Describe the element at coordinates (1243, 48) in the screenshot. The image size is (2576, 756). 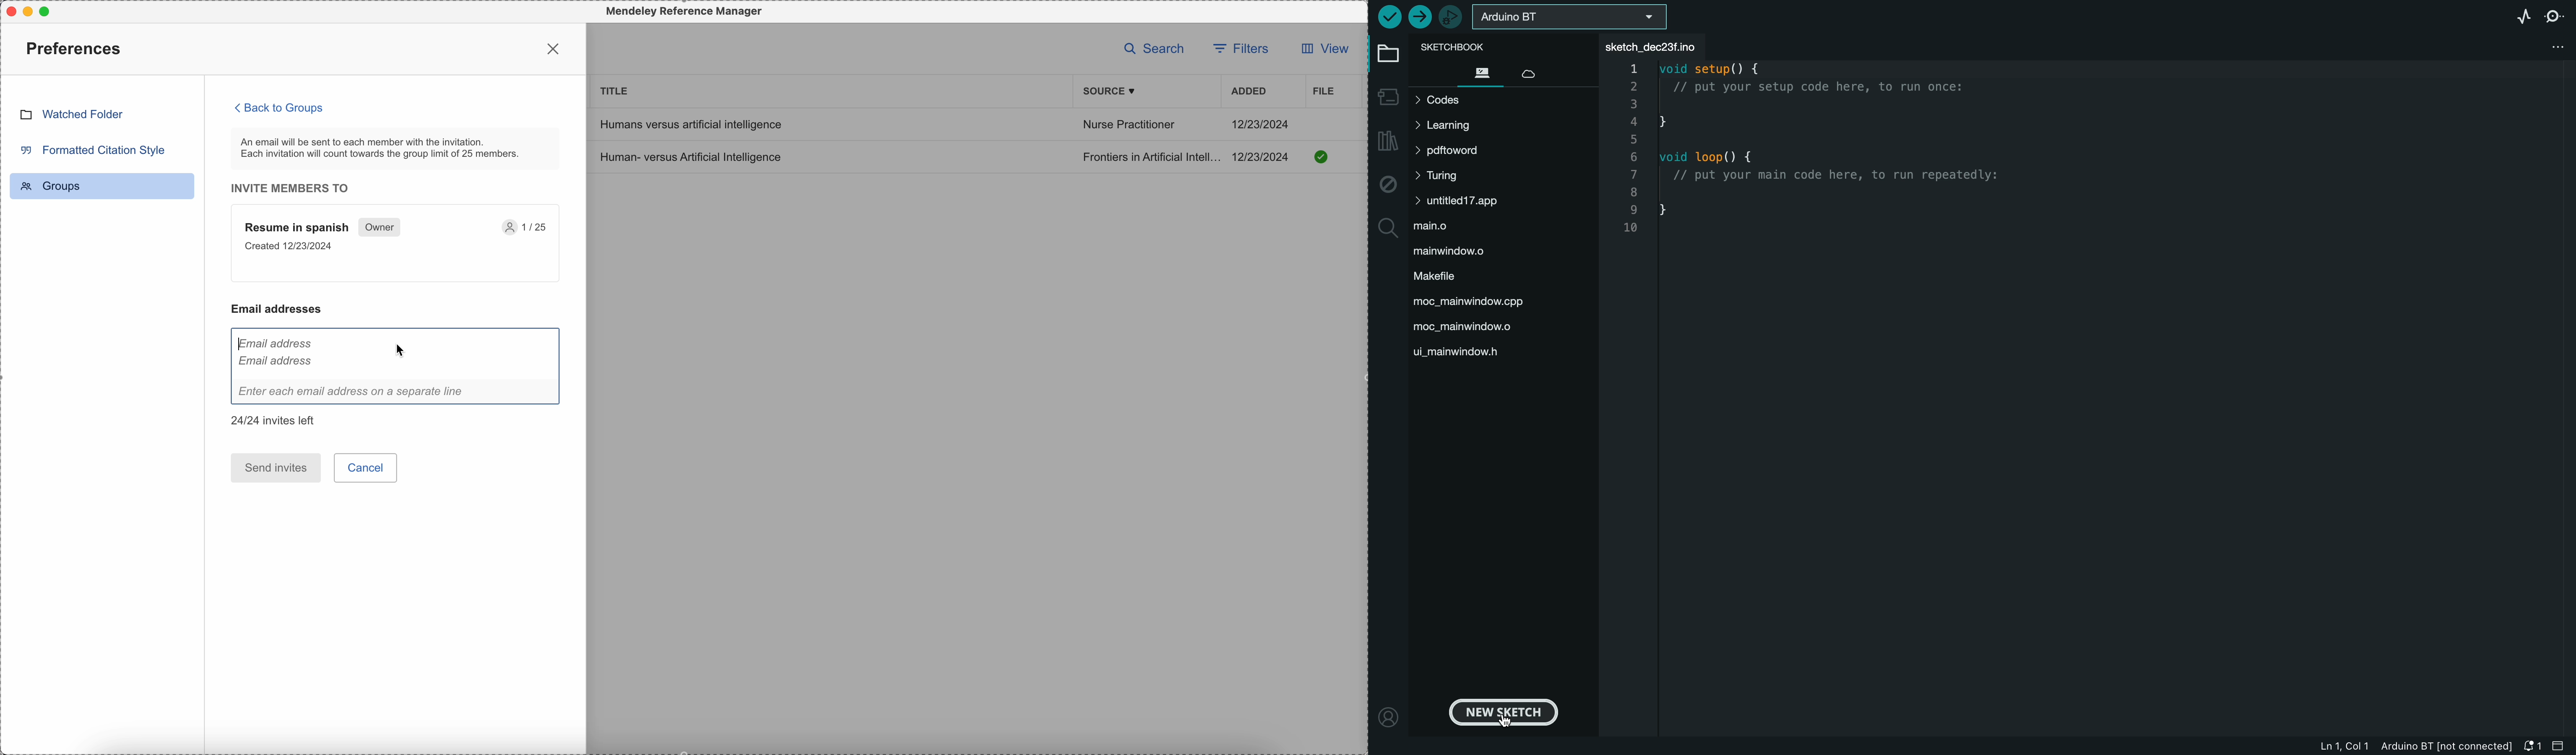
I see `filters` at that location.